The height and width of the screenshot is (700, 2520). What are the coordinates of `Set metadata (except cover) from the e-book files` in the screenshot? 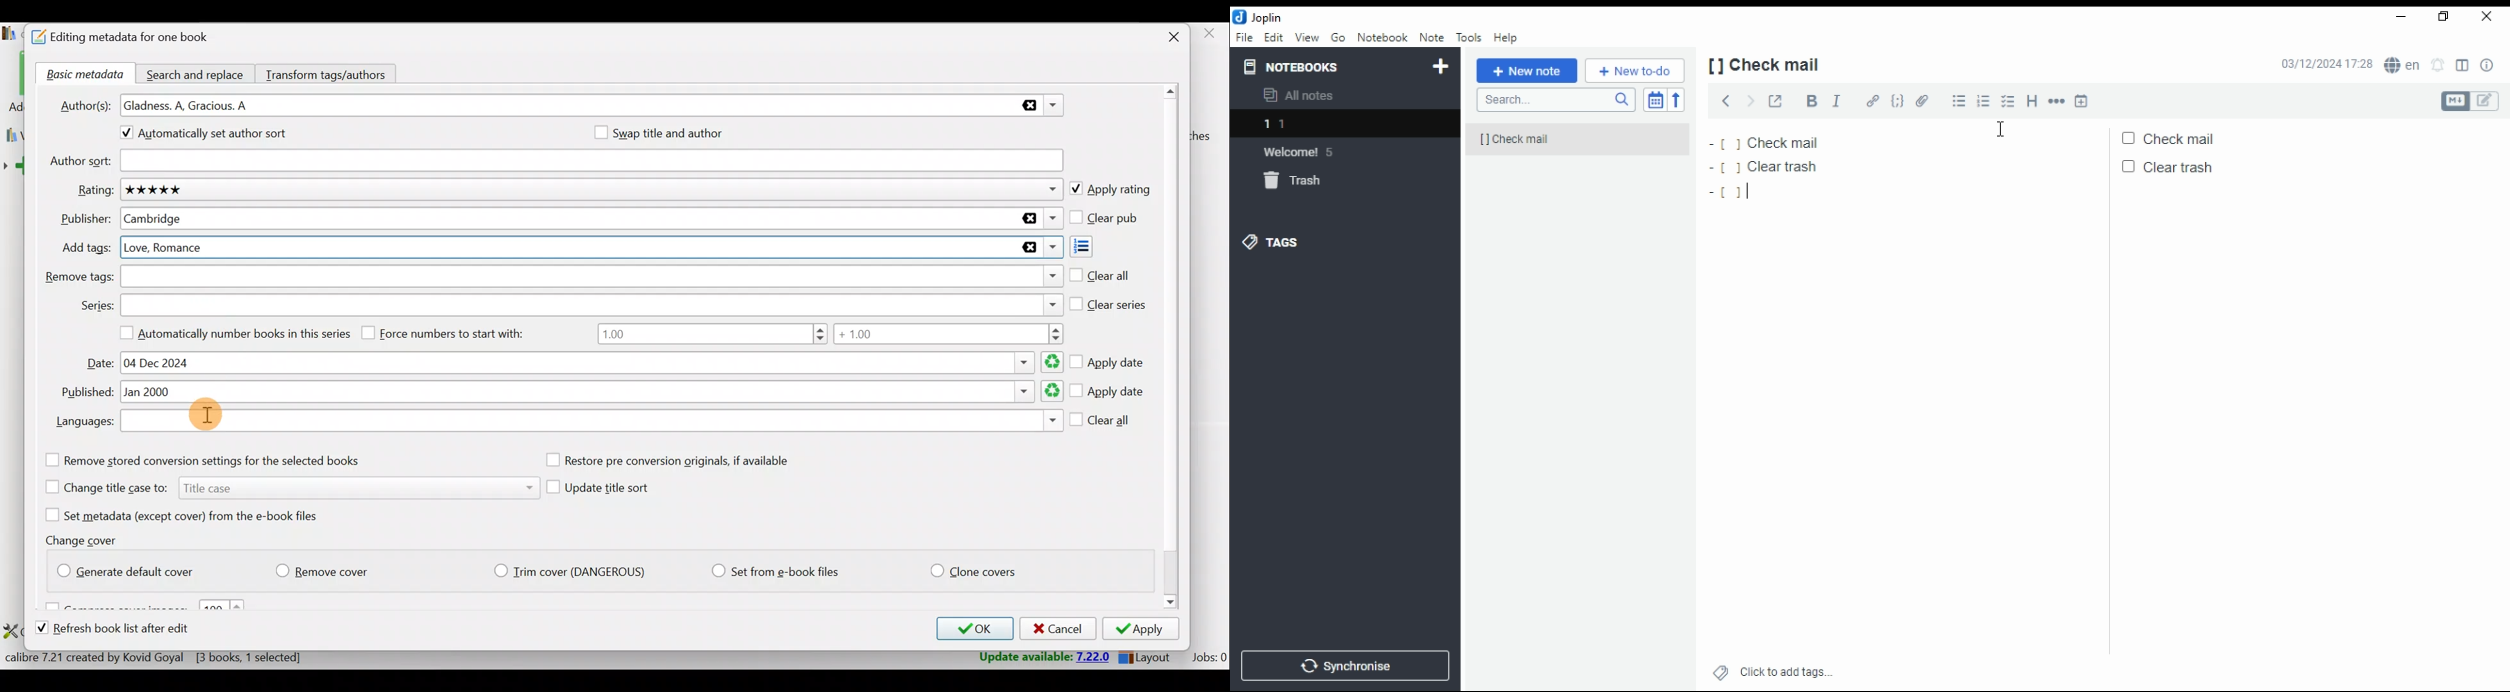 It's located at (197, 515).